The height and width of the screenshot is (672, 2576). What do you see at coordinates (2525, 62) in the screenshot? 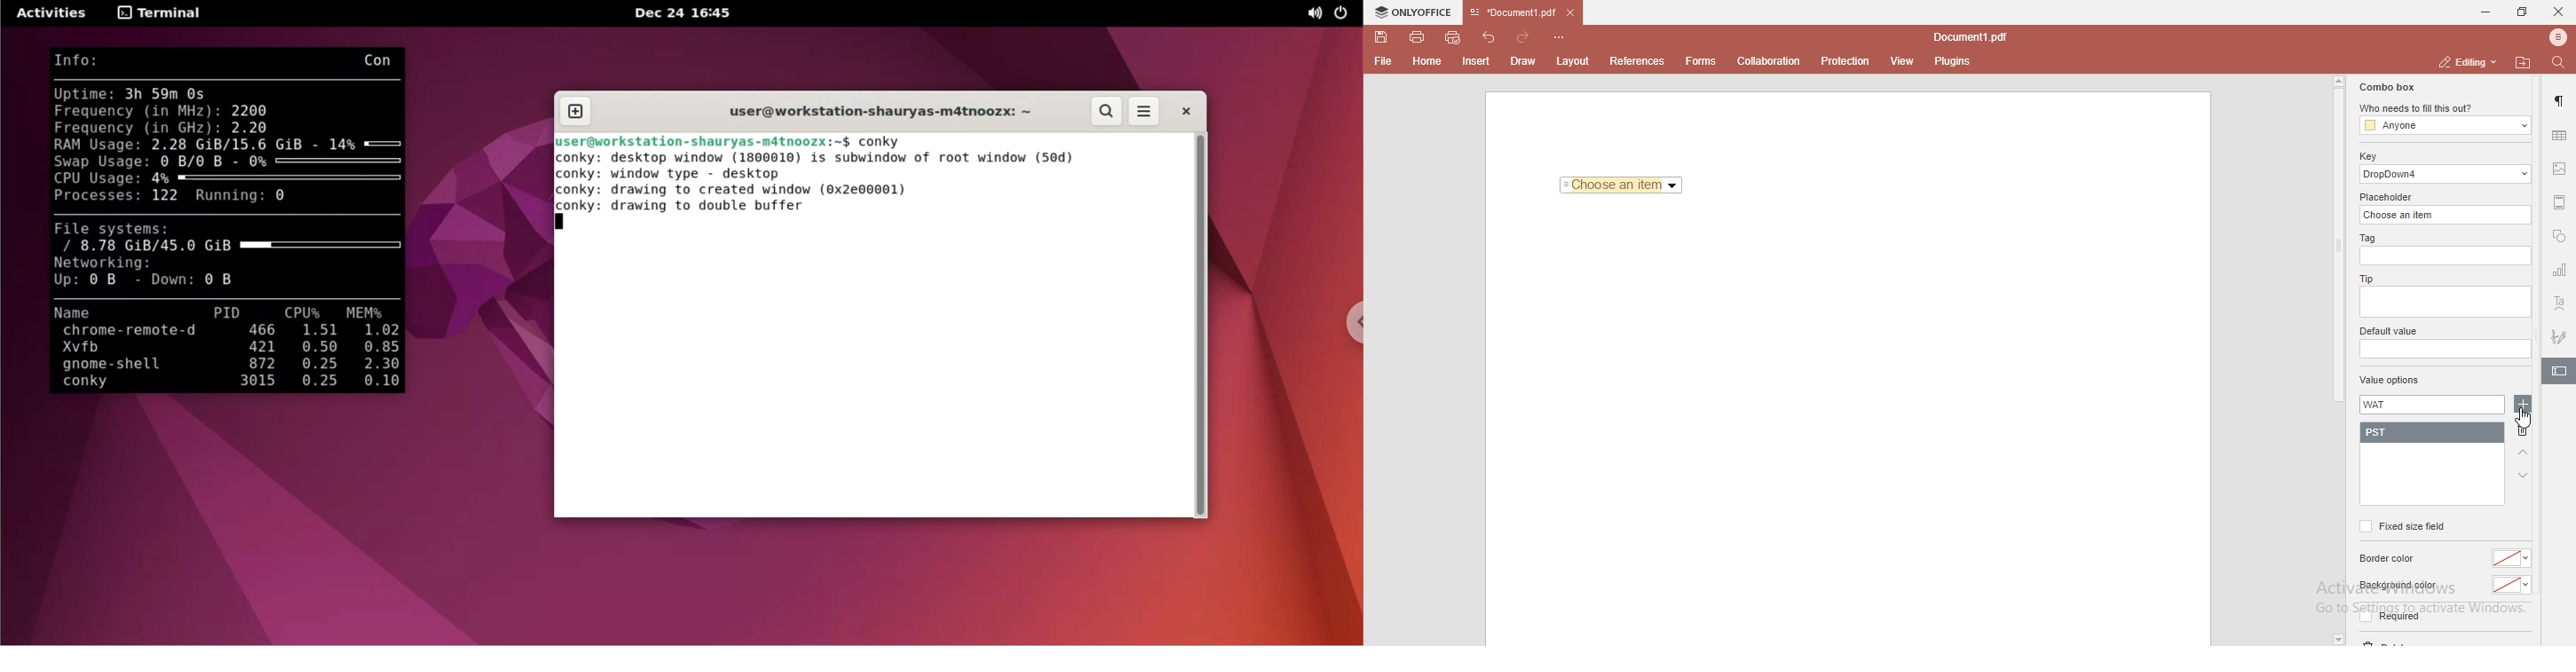
I see `open file location` at bounding box center [2525, 62].